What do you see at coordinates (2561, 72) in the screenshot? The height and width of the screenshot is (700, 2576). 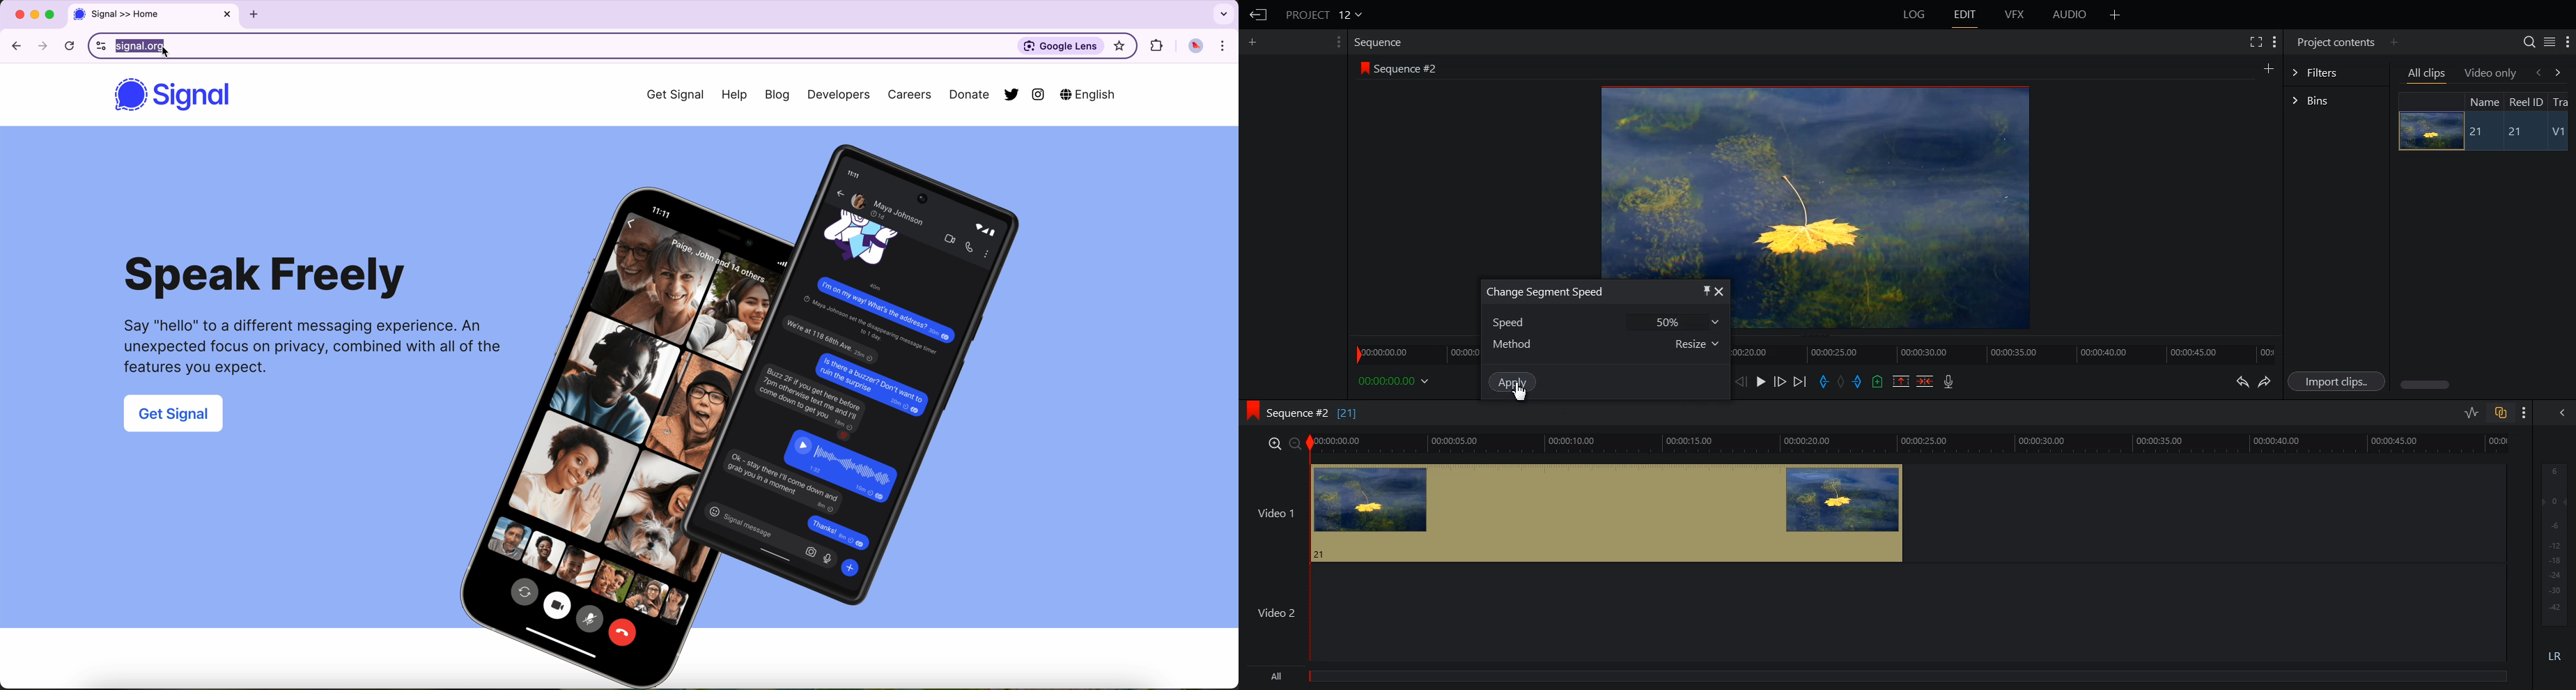 I see `forward` at bounding box center [2561, 72].